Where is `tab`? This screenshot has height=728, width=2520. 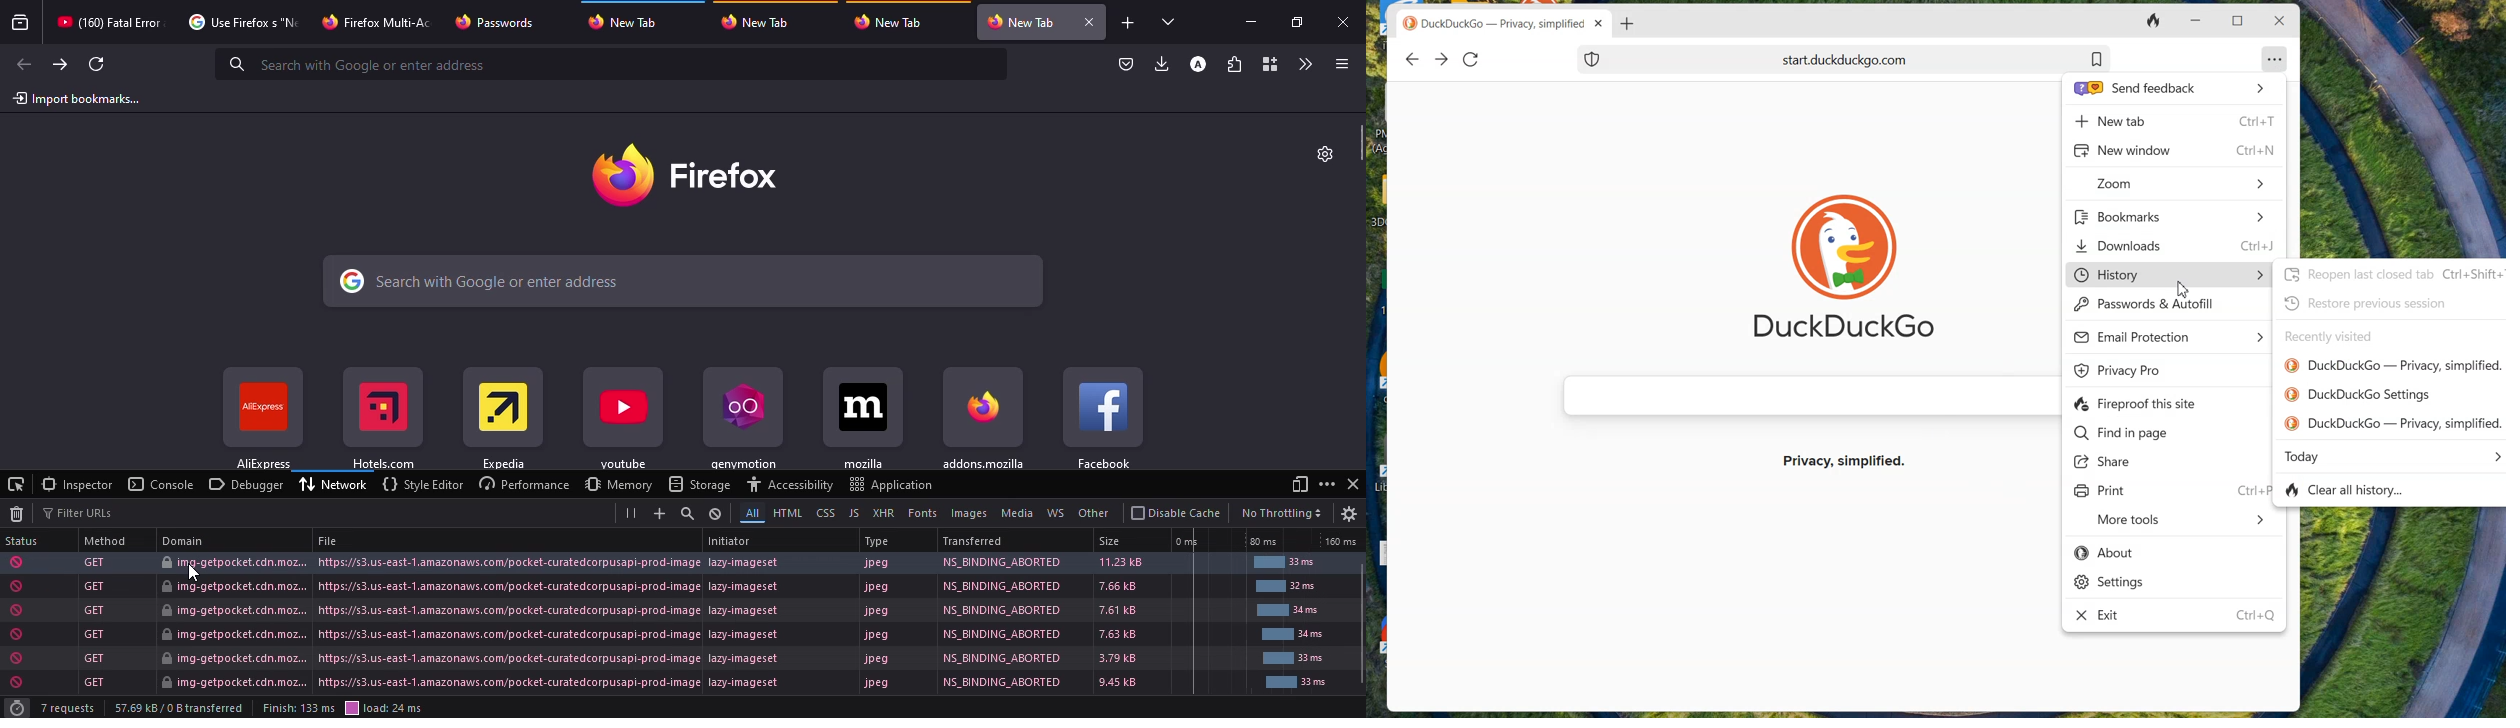
tab is located at coordinates (112, 22).